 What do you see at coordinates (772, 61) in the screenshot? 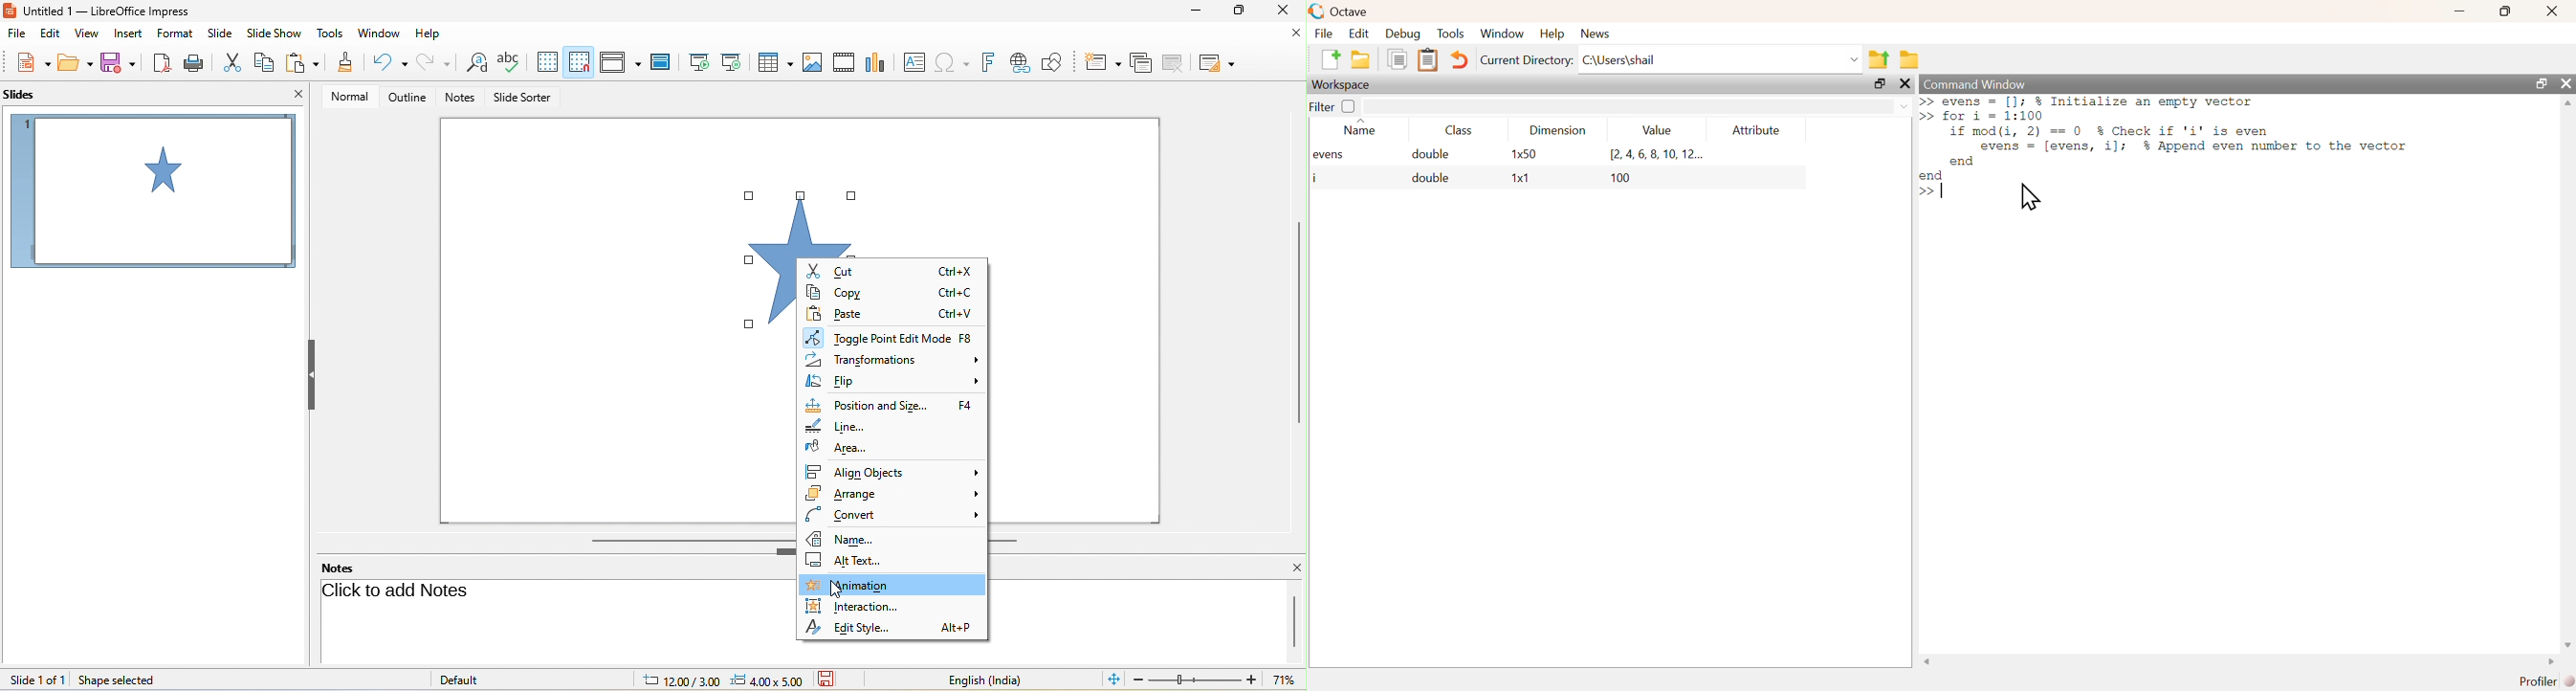
I see `table` at bounding box center [772, 61].